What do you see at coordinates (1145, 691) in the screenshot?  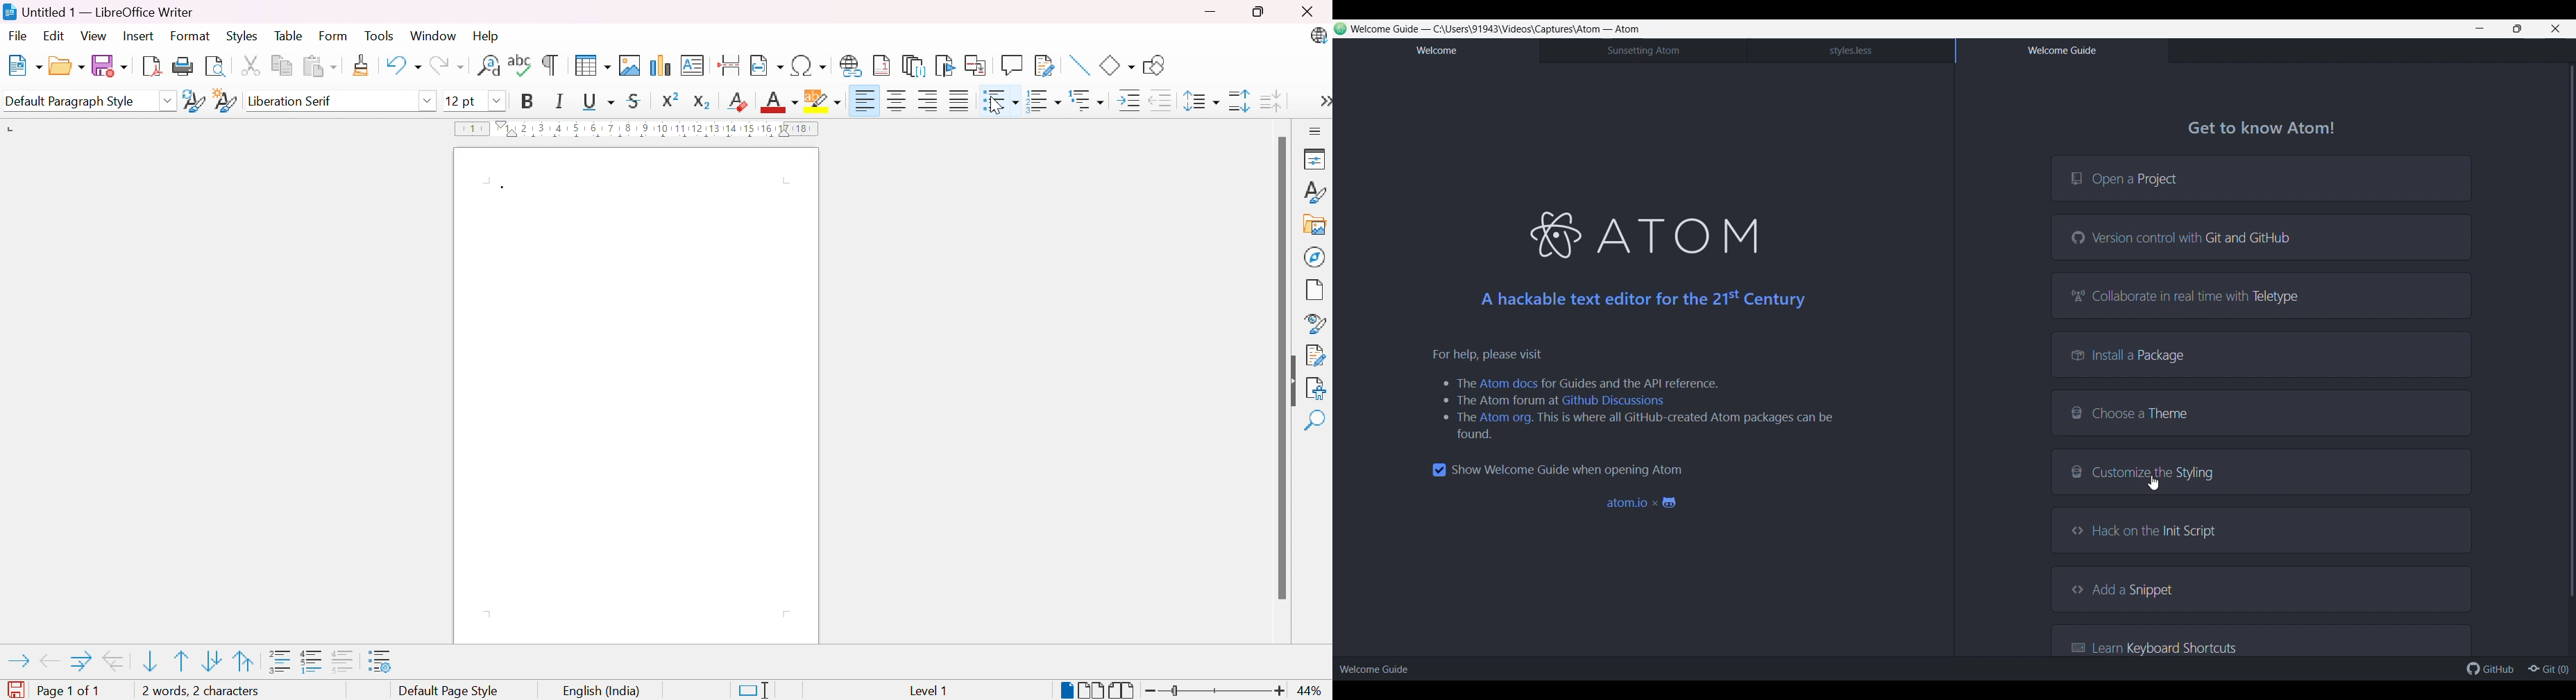 I see `Zoom out` at bounding box center [1145, 691].